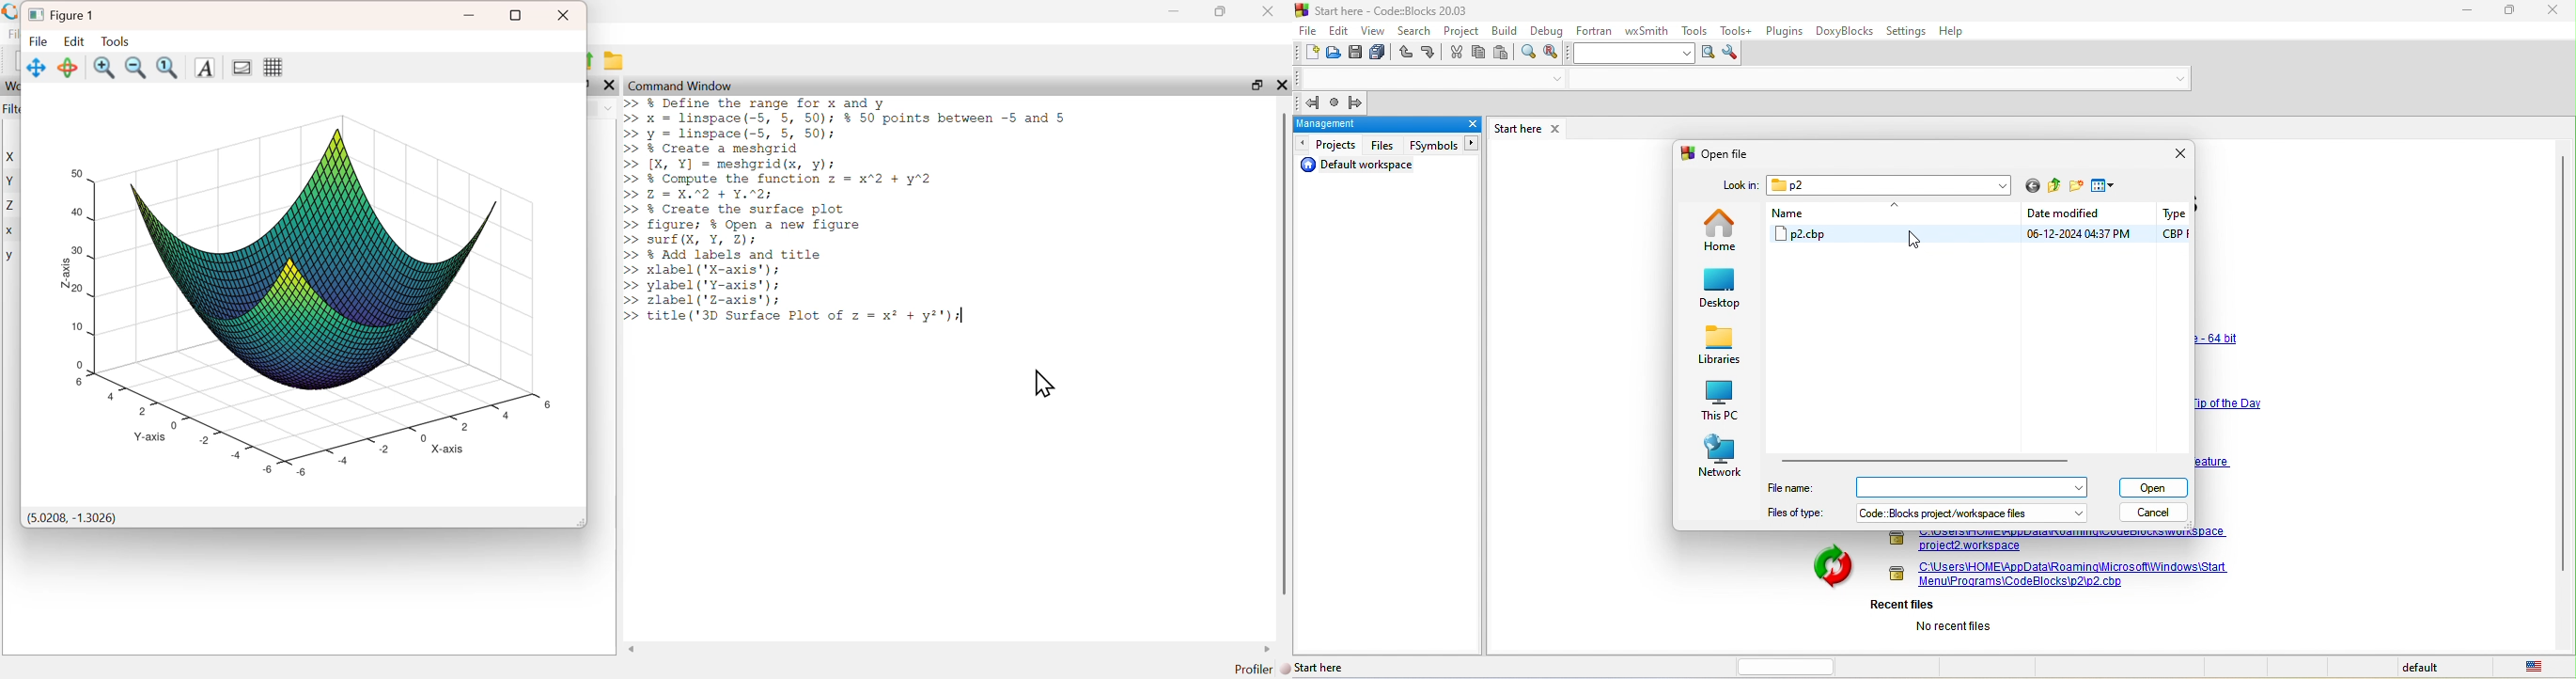  Describe the element at coordinates (632, 649) in the screenshot. I see `scroll left` at that location.